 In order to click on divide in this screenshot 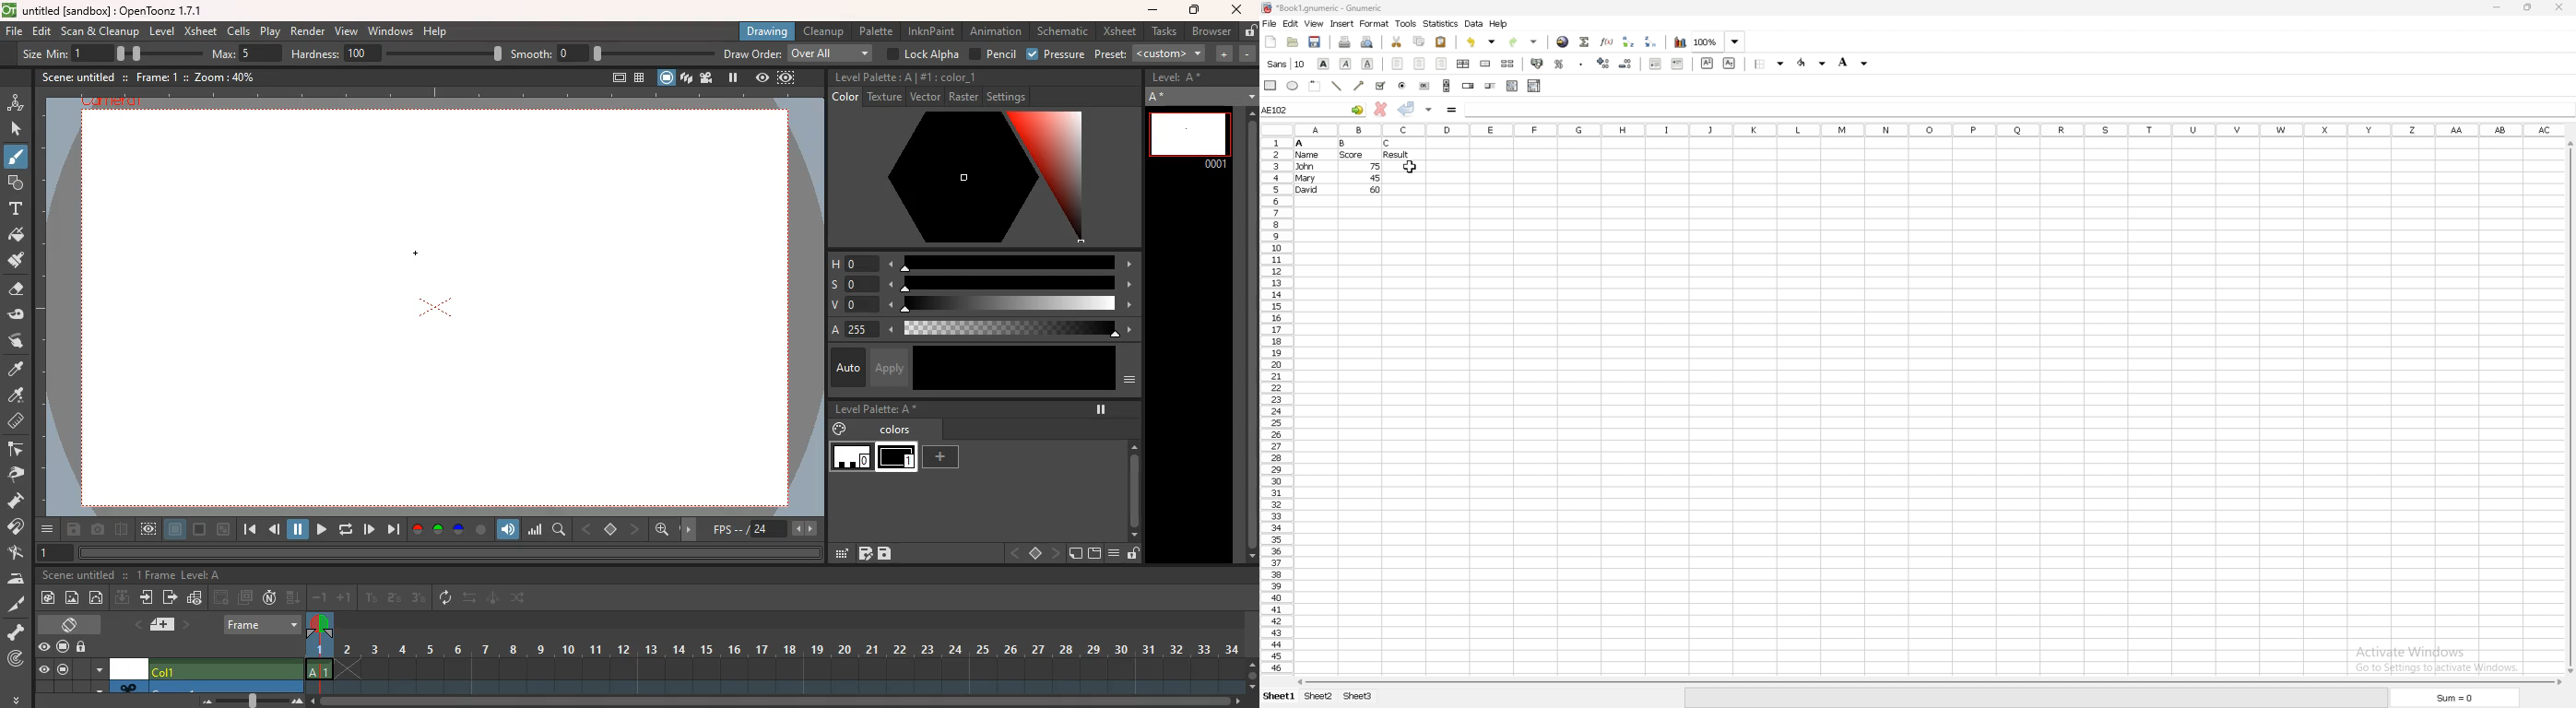, I will do `click(121, 528)`.